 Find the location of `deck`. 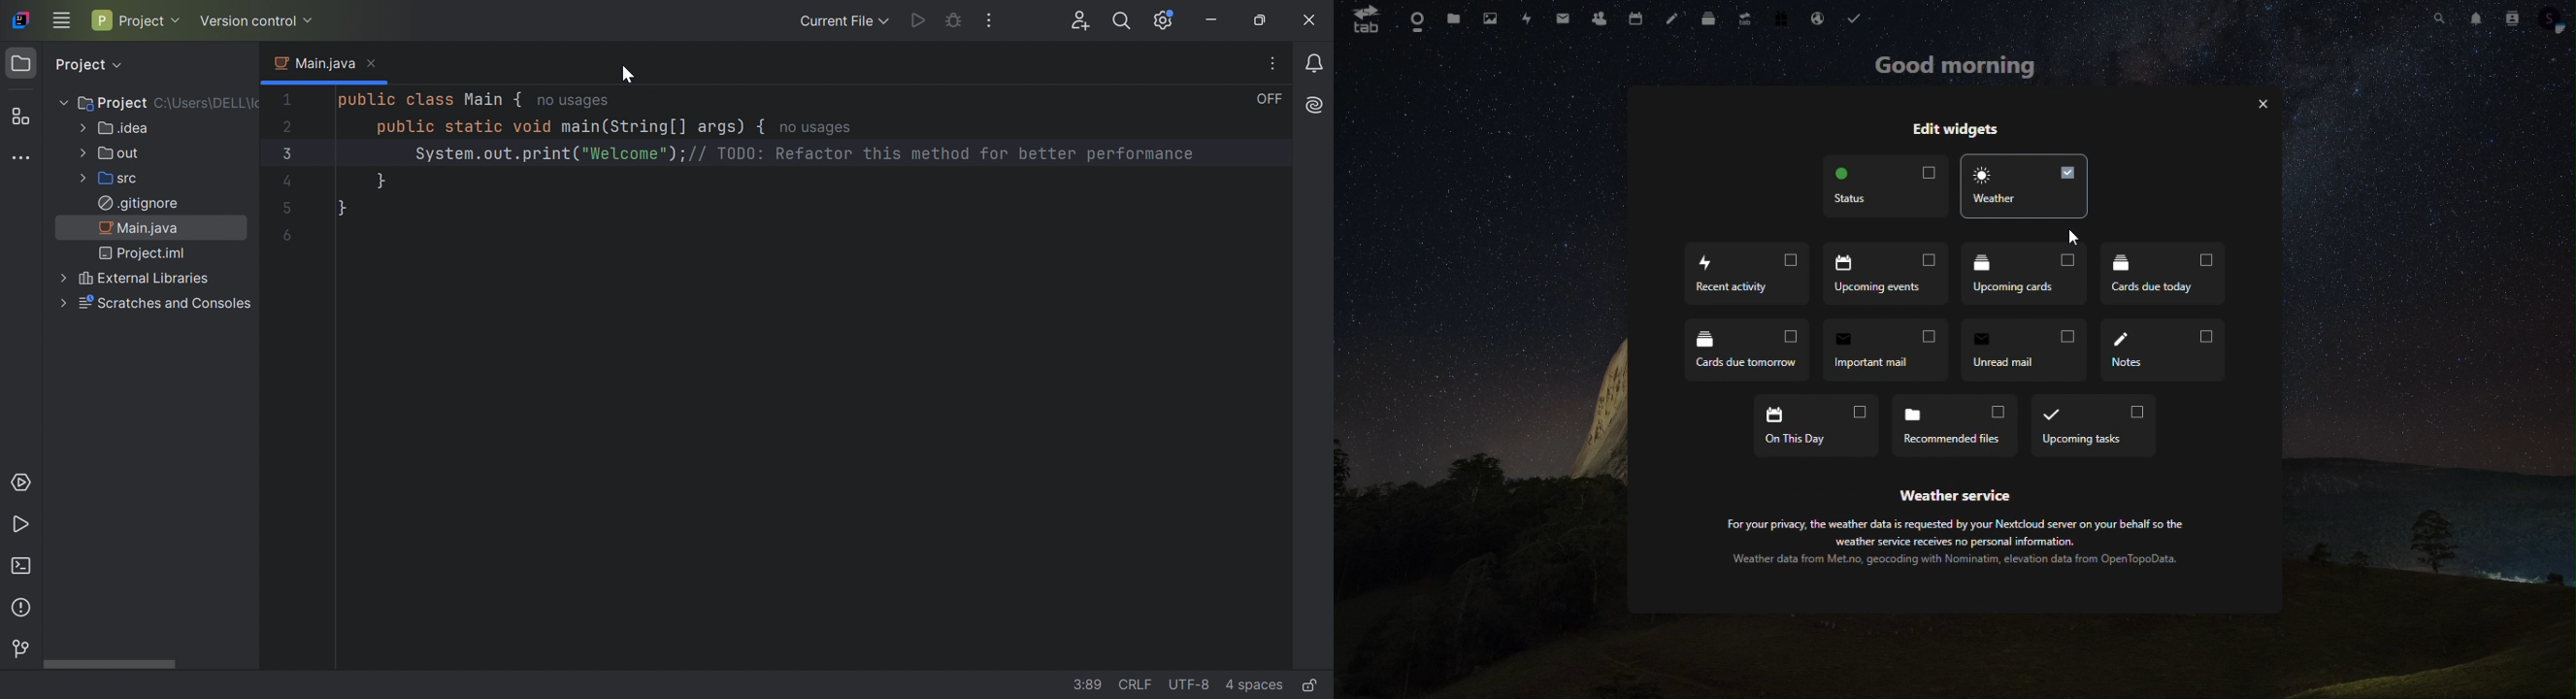

deck is located at coordinates (1710, 19).